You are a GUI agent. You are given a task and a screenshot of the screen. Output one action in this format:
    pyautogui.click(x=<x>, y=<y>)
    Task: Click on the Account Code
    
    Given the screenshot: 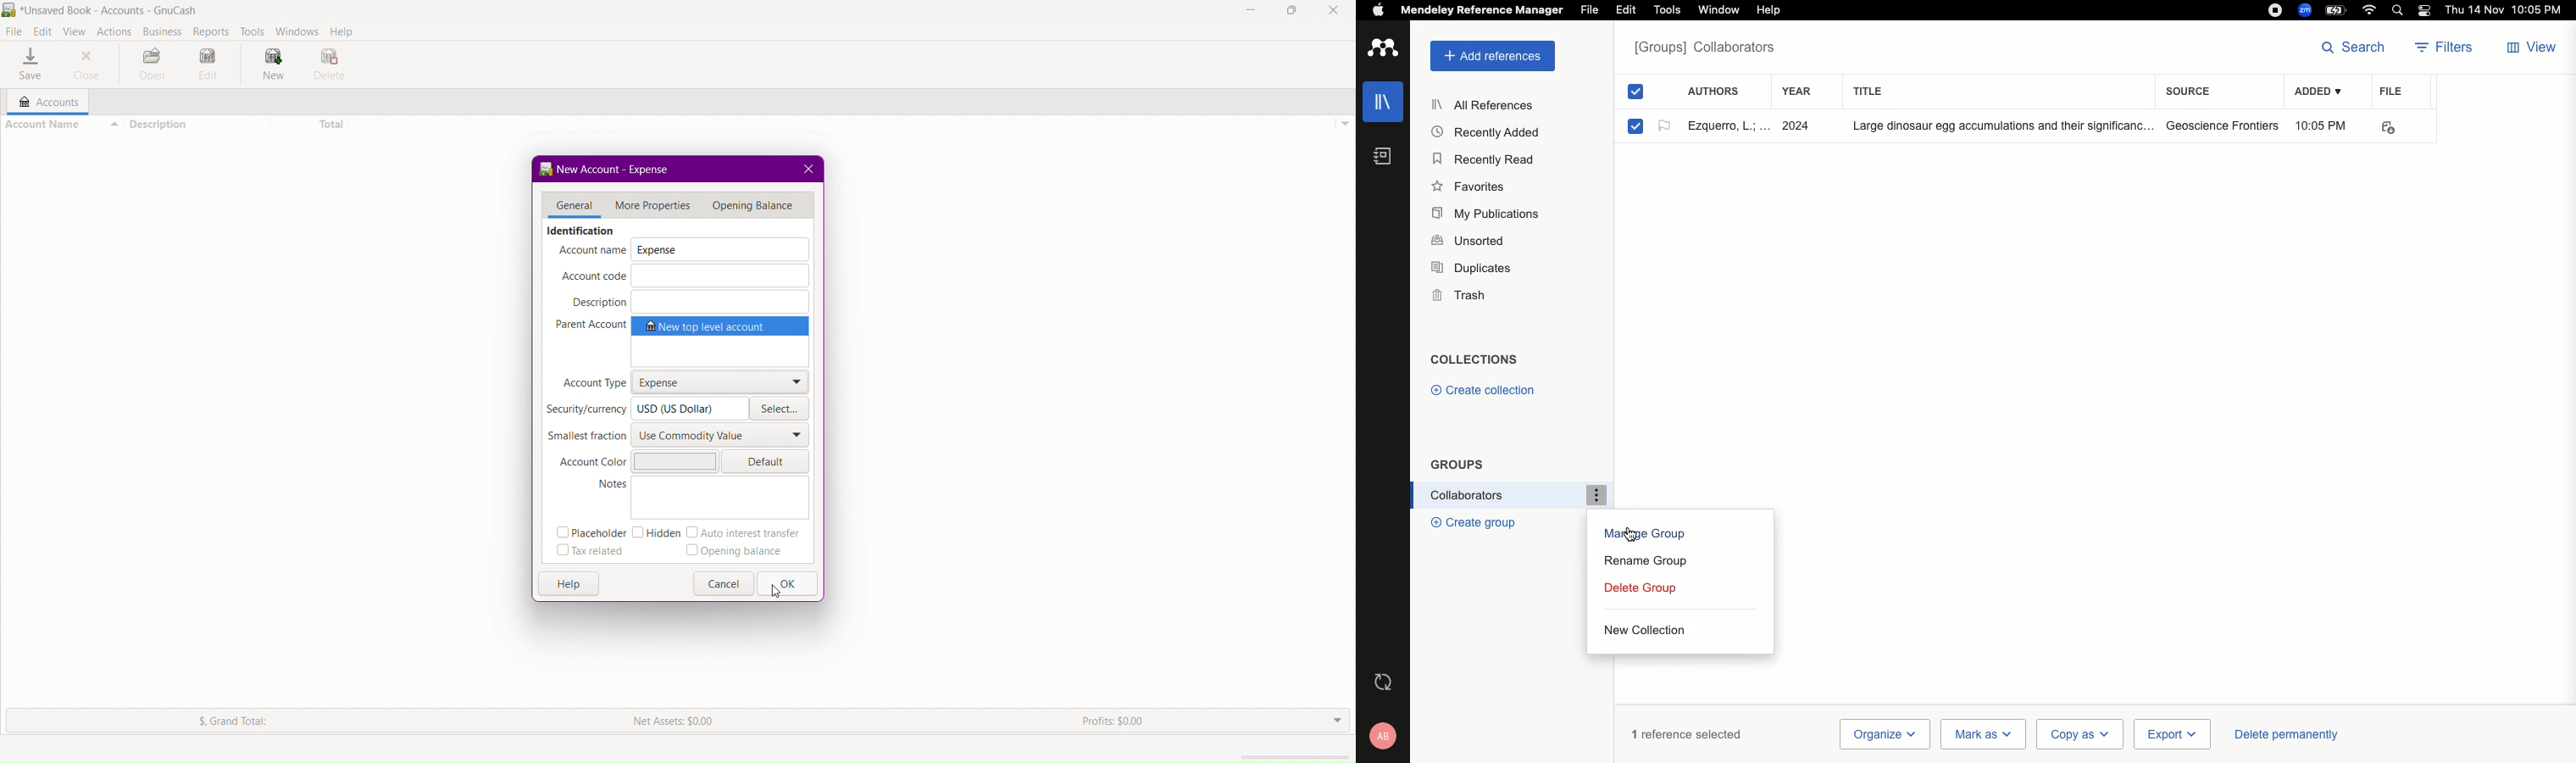 What is the action you would take?
    pyautogui.click(x=685, y=276)
    